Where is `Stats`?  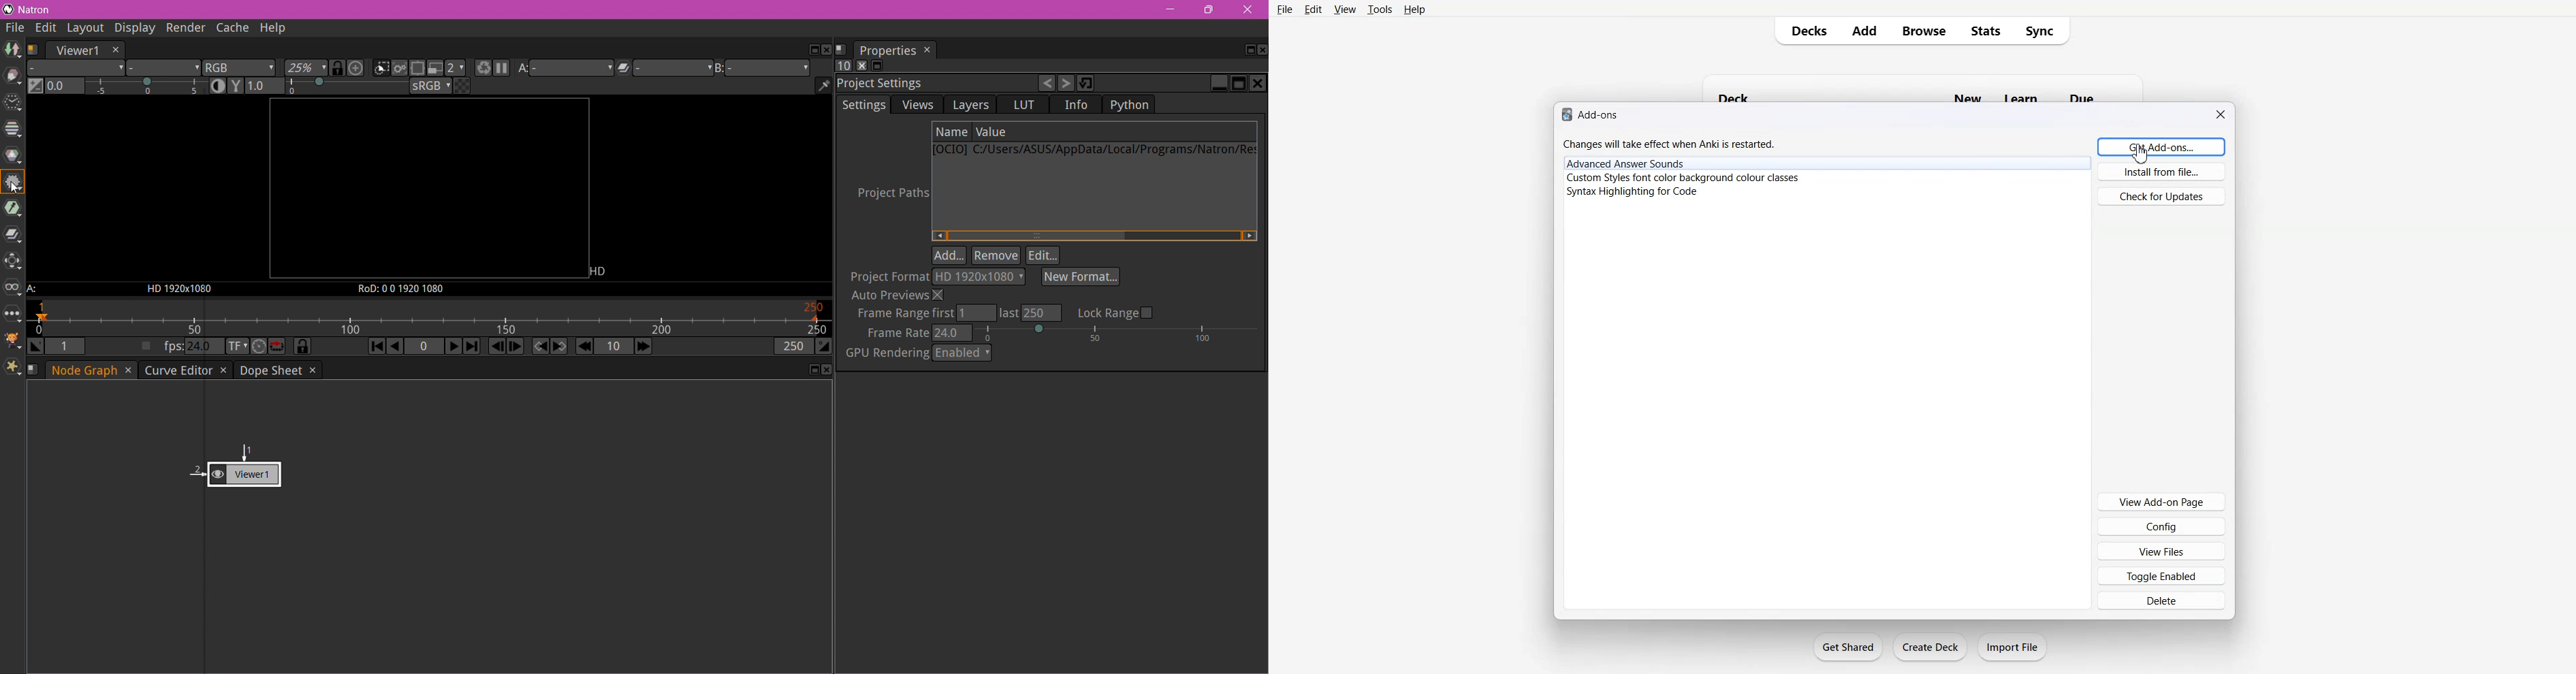
Stats is located at coordinates (1985, 31).